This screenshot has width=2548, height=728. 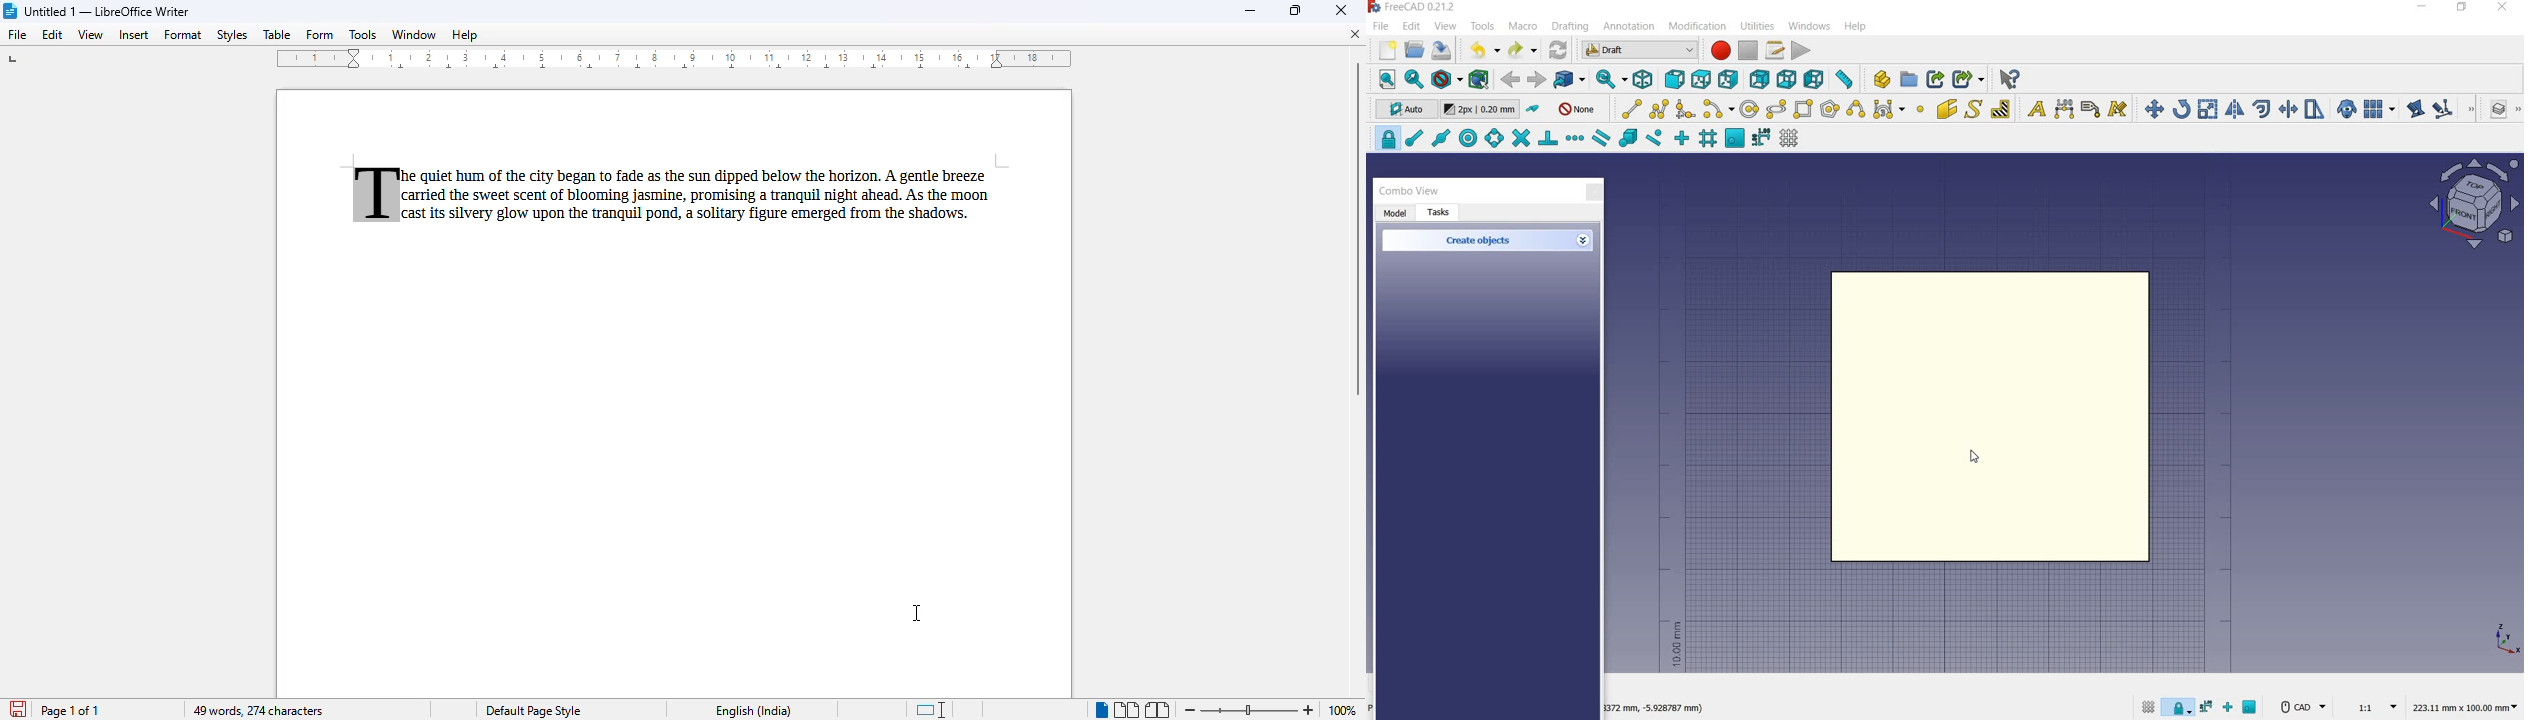 What do you see at coordinates (1414, 49) in the screenshot?
I see `open` at bounding box center [1414, 49].